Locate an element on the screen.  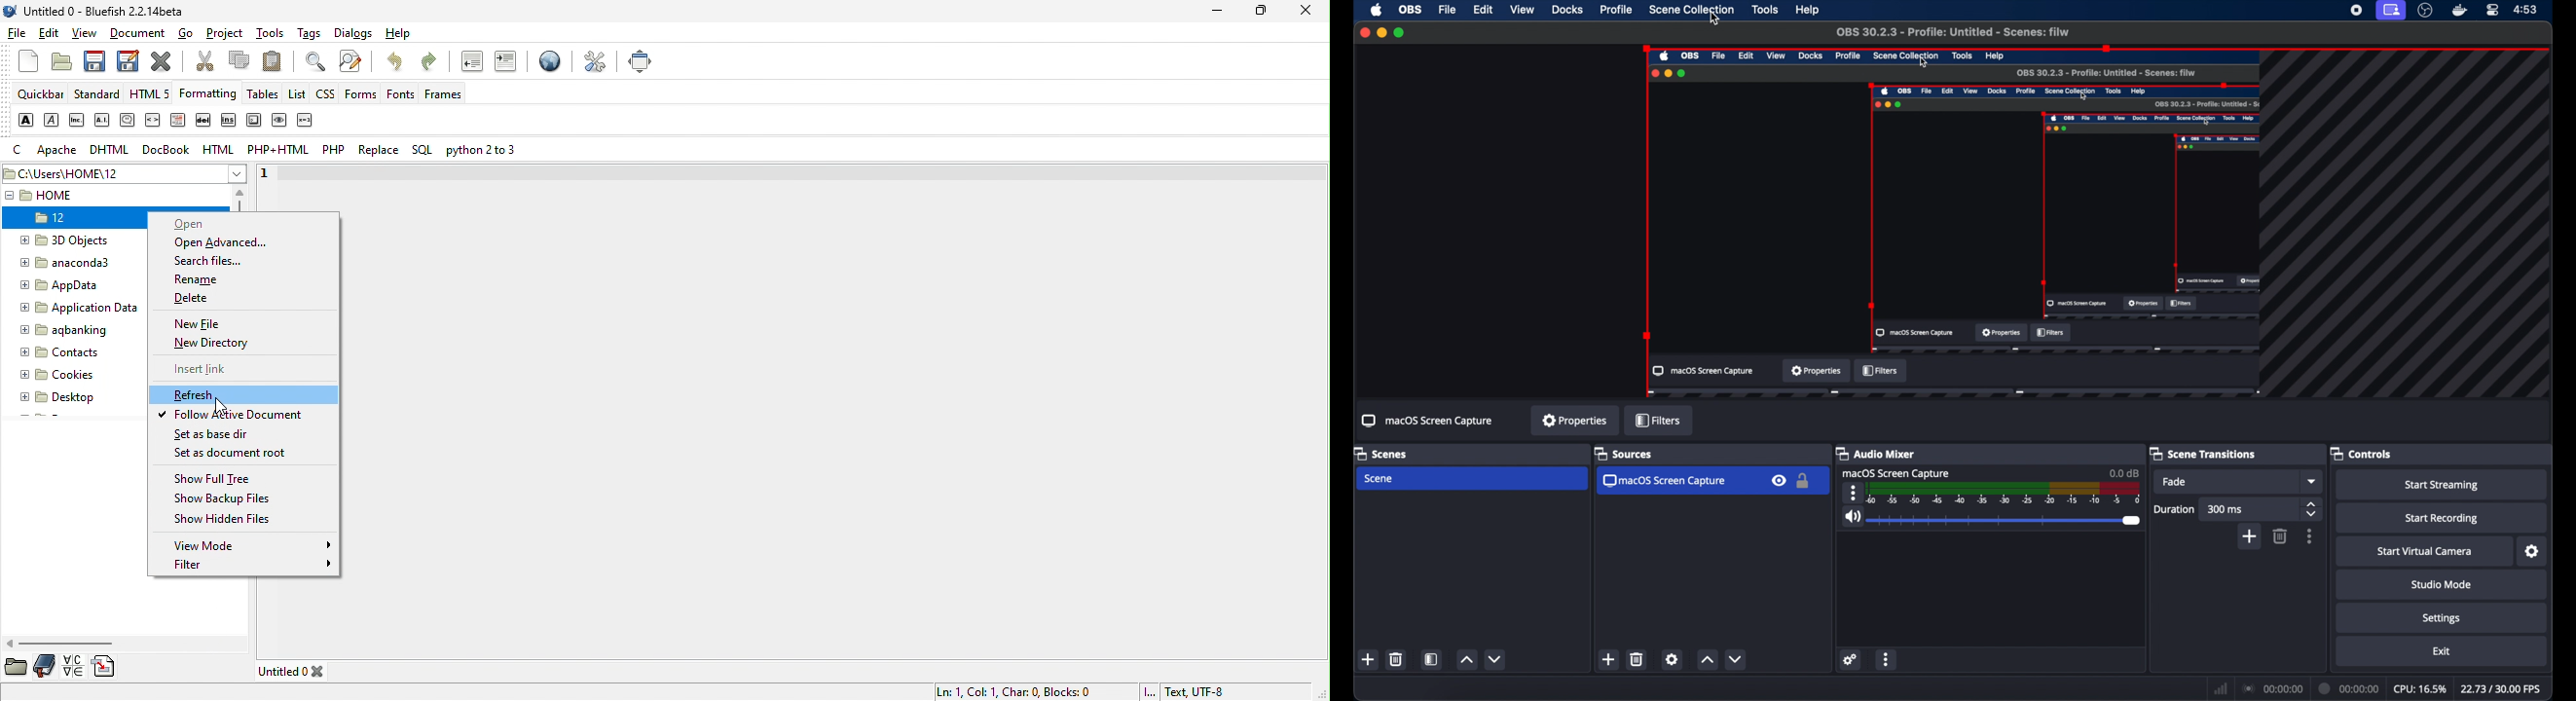
start virtual camera is located at coordinates (2426, 550).